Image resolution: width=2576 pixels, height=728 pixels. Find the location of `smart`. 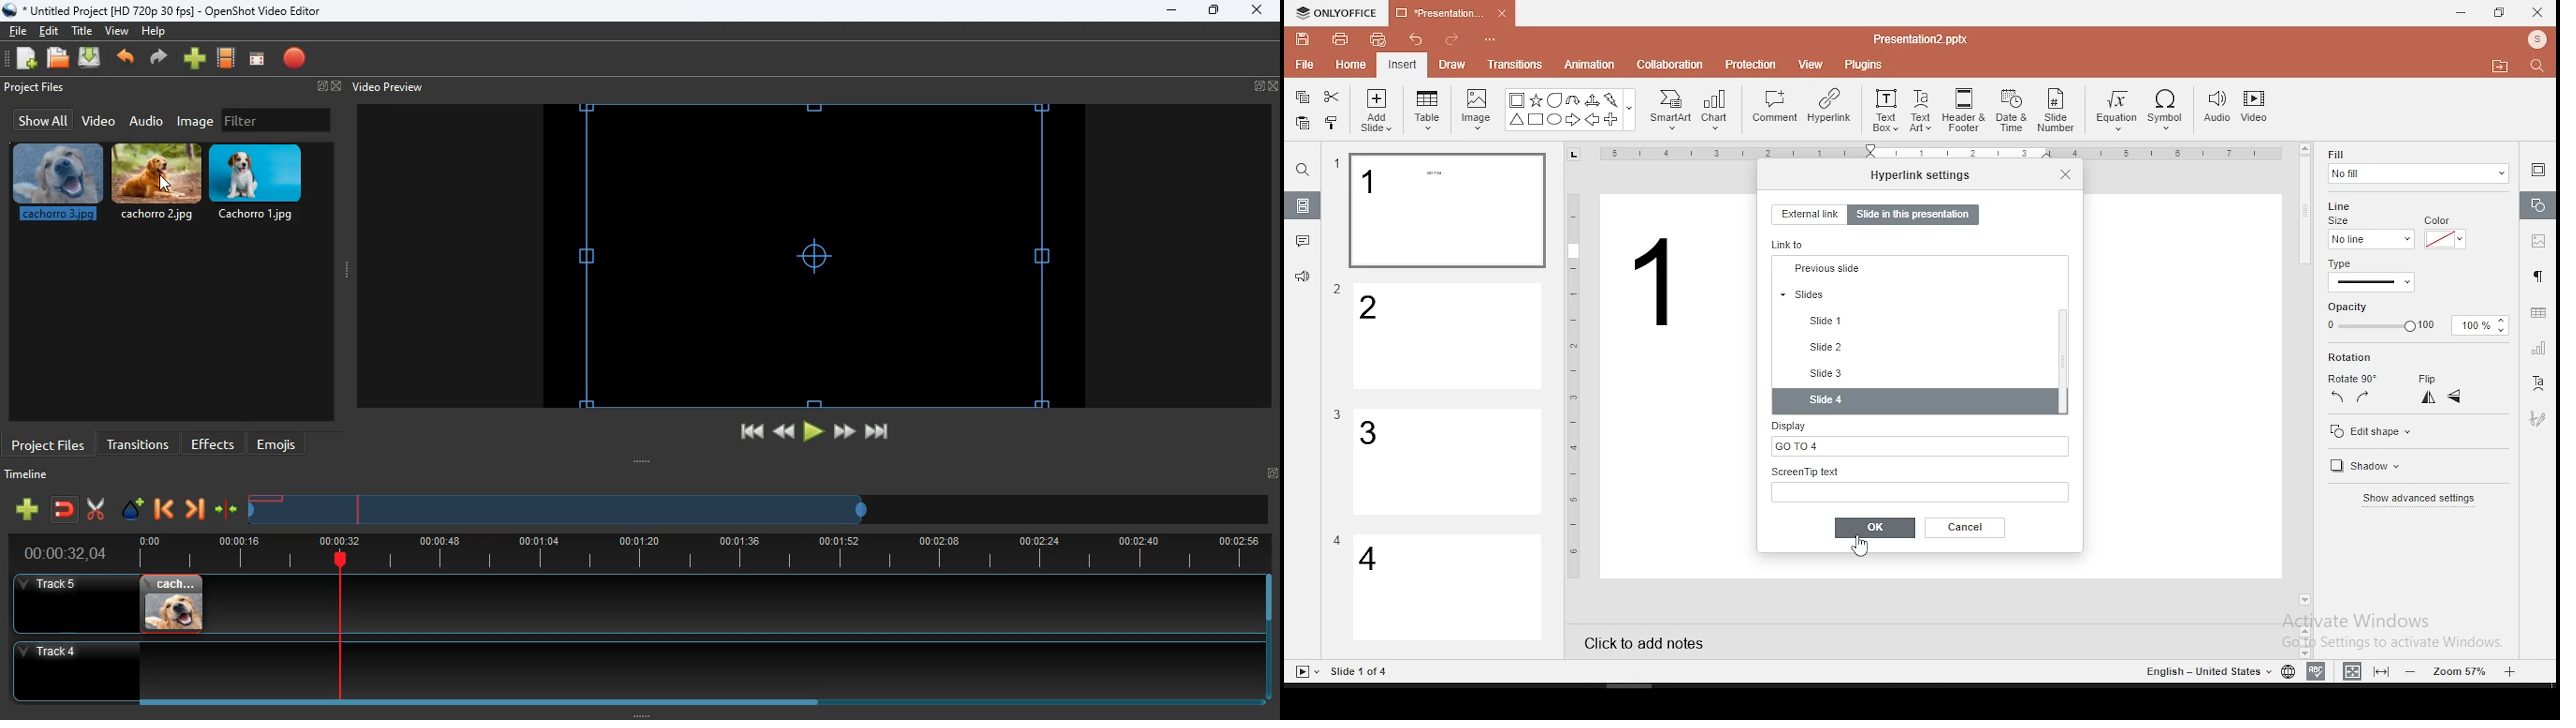

smart is located at coordinates (1668, 110).